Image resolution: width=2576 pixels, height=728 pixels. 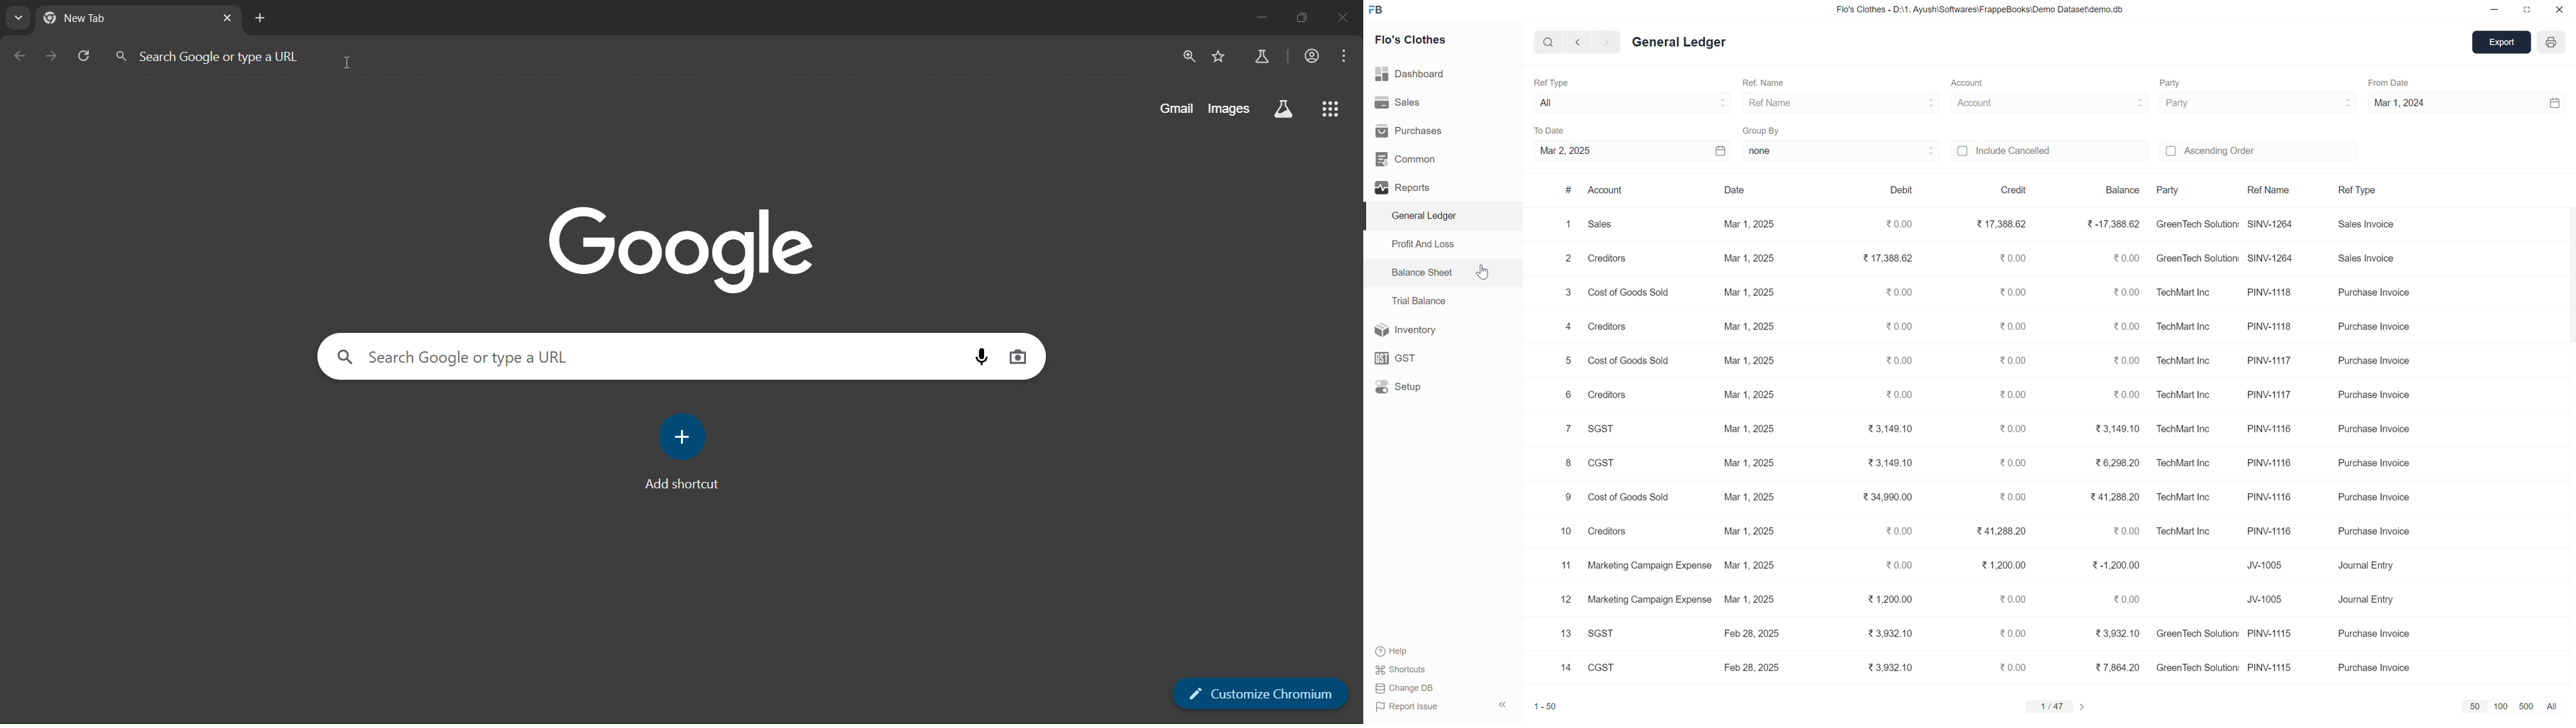 I want to click on purchase invoice, so click(x=2375, y=430).